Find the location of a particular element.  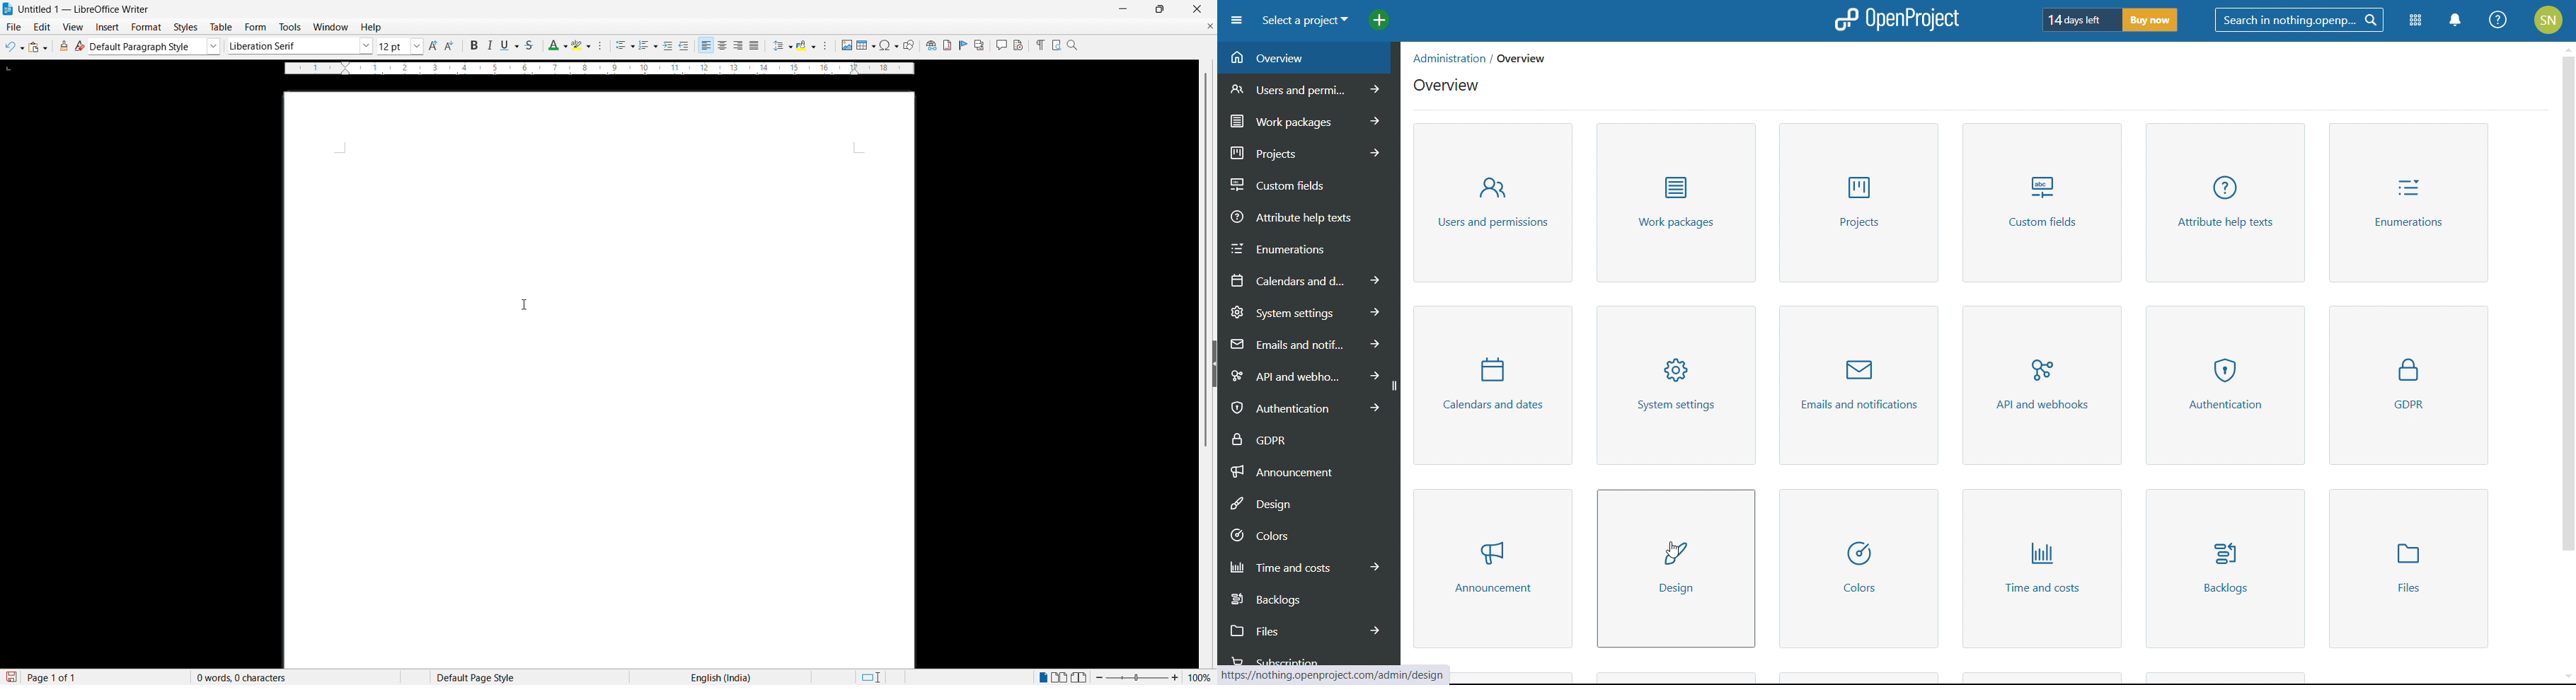

Single page view  is located at coordinates (1045, 676).